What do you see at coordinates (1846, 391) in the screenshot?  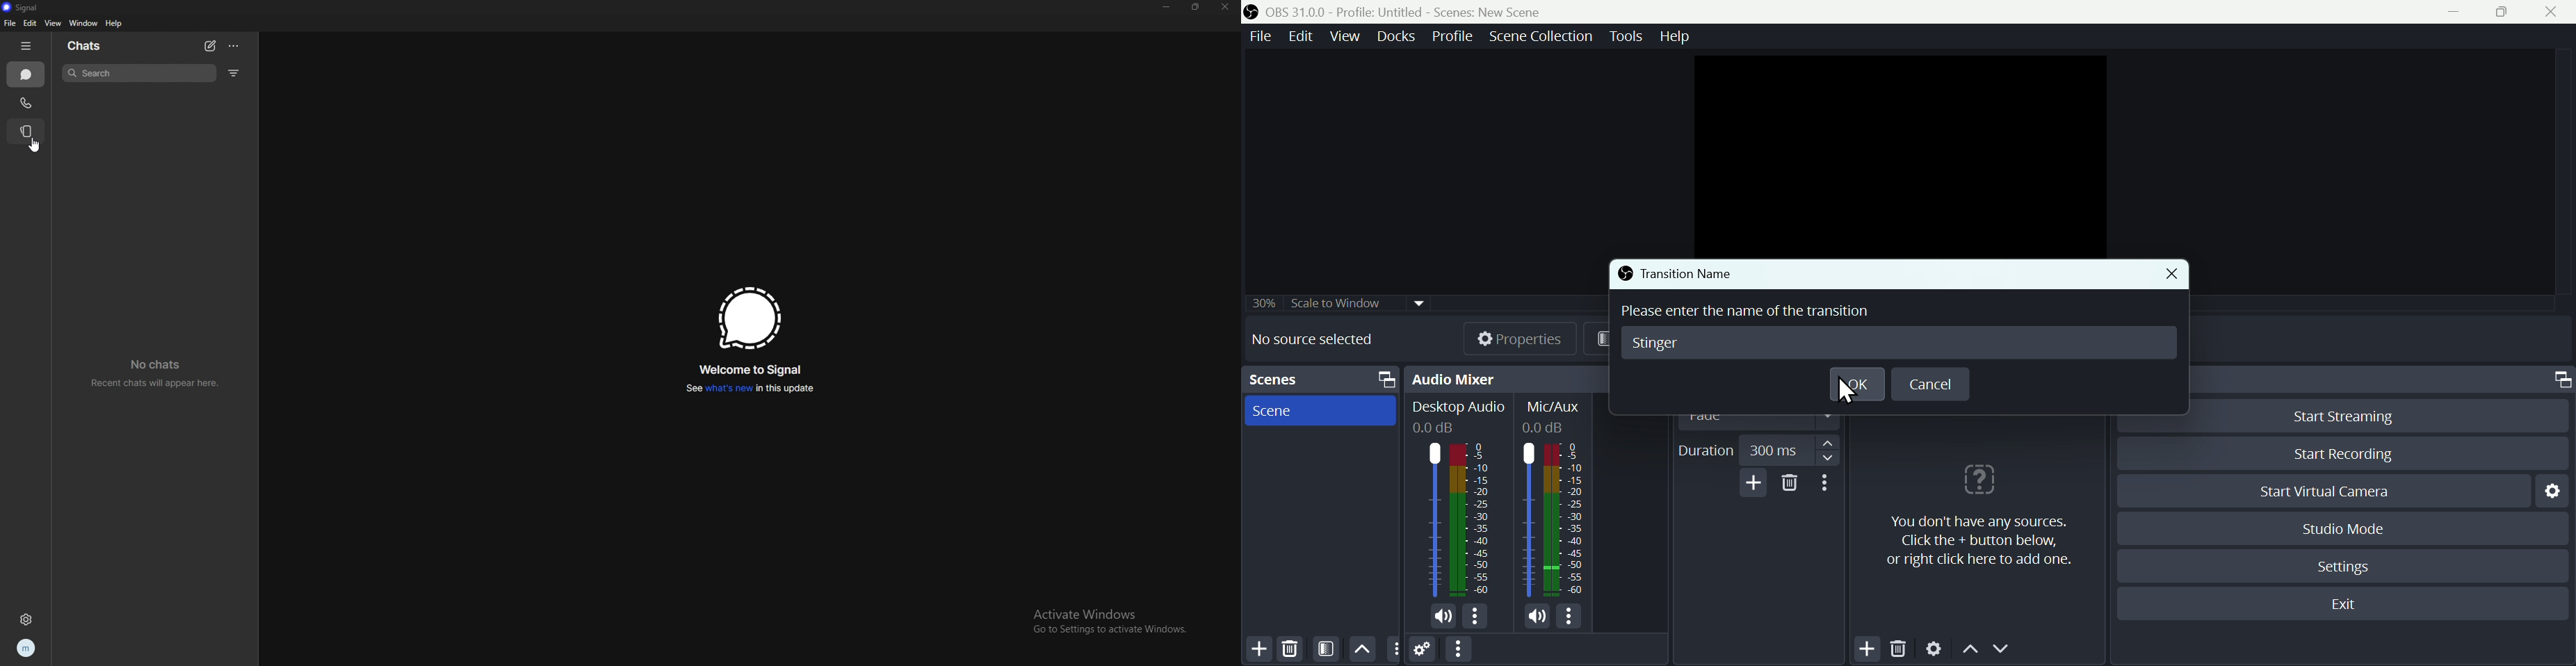 I see `cursor on OK` at bounding box center [1846, 391].